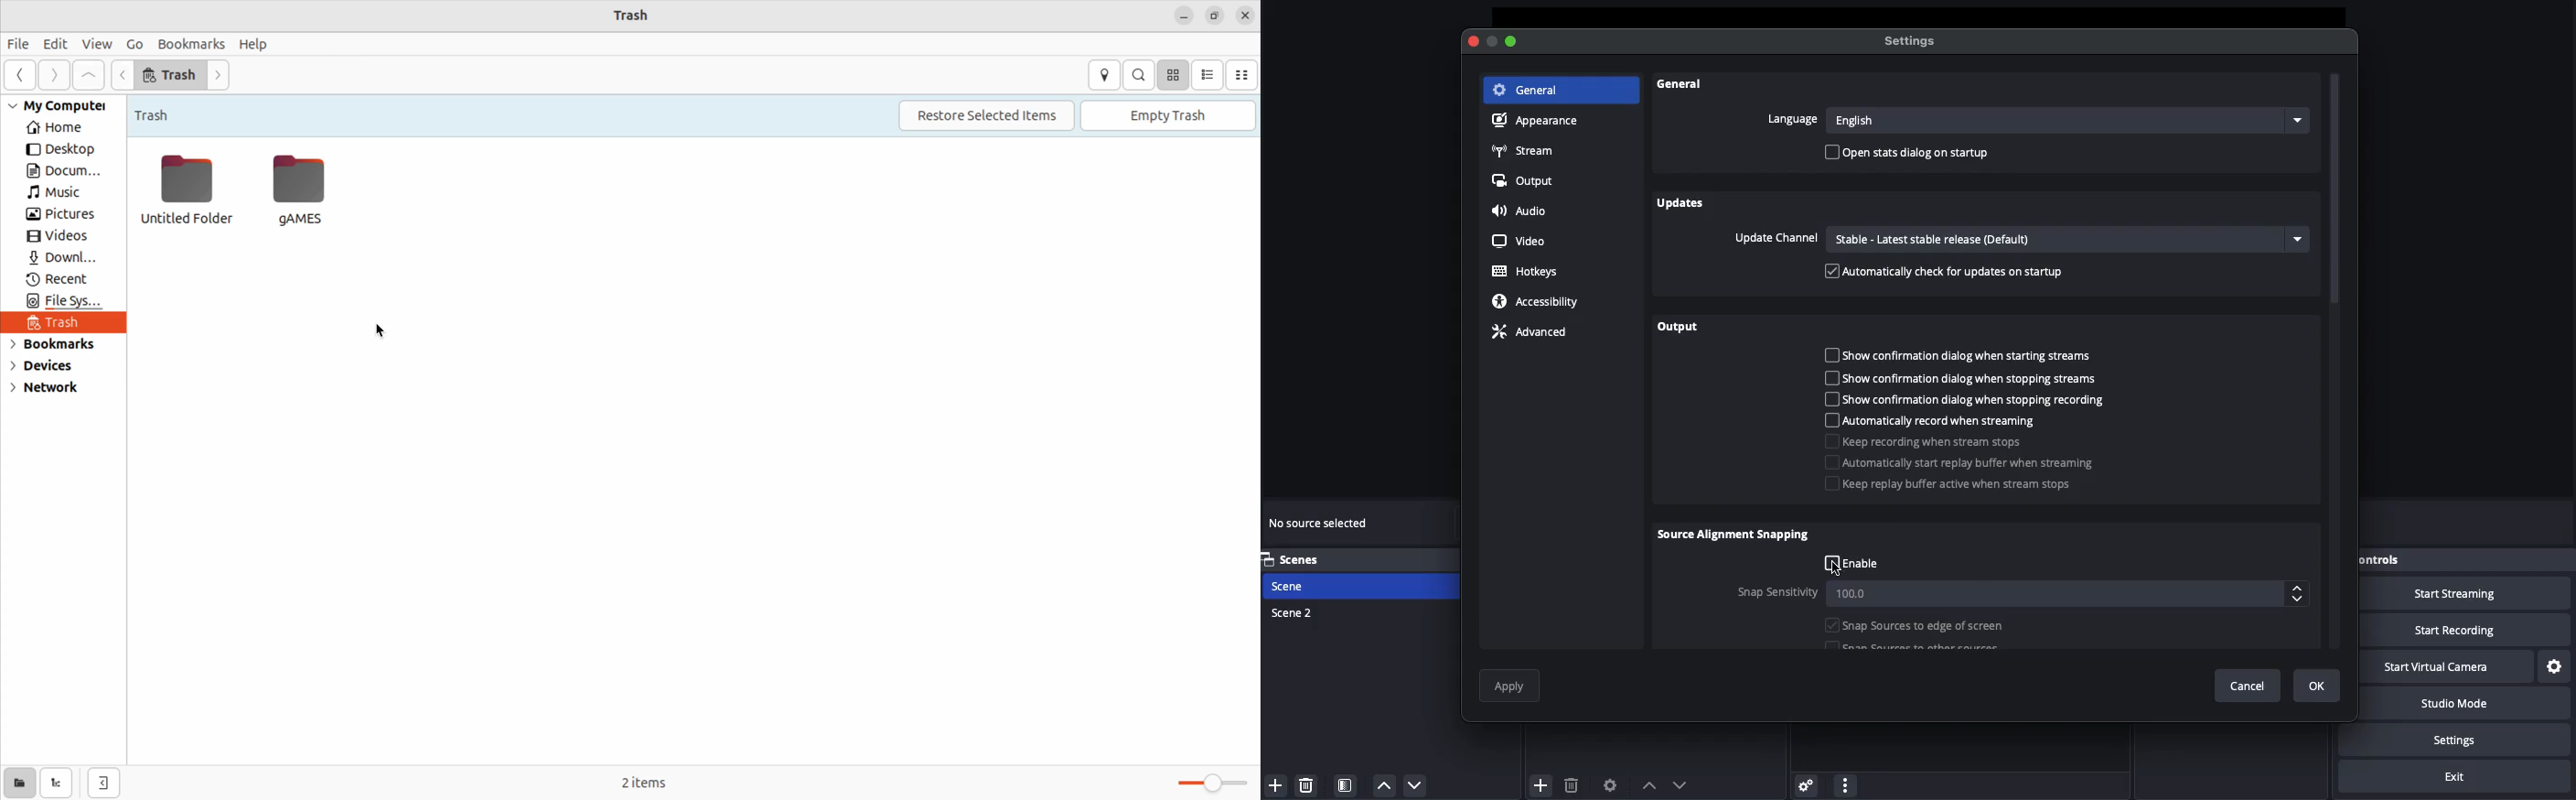 The image size is (2576, 812). What do you see at coordinates (134, 43) in the screenshot?
I see `Go` at bounding box center [134, 43].